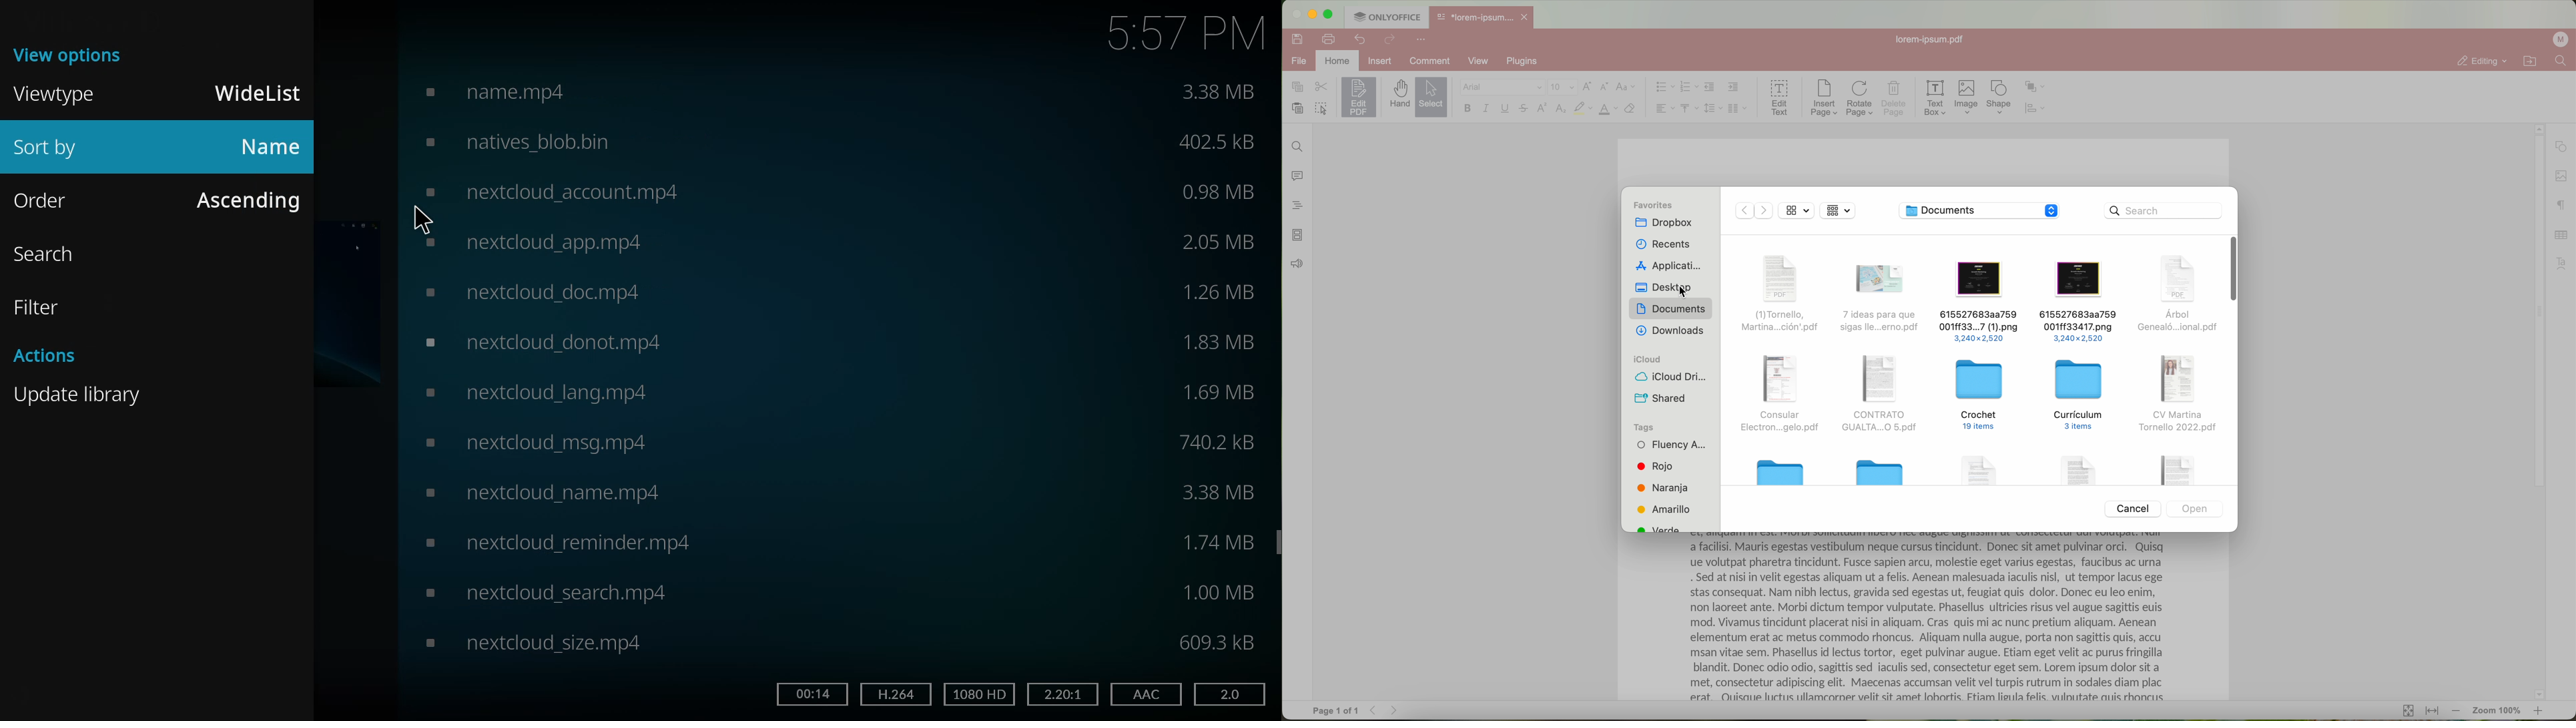  I want to click on zoom in, so click(2540, 713).